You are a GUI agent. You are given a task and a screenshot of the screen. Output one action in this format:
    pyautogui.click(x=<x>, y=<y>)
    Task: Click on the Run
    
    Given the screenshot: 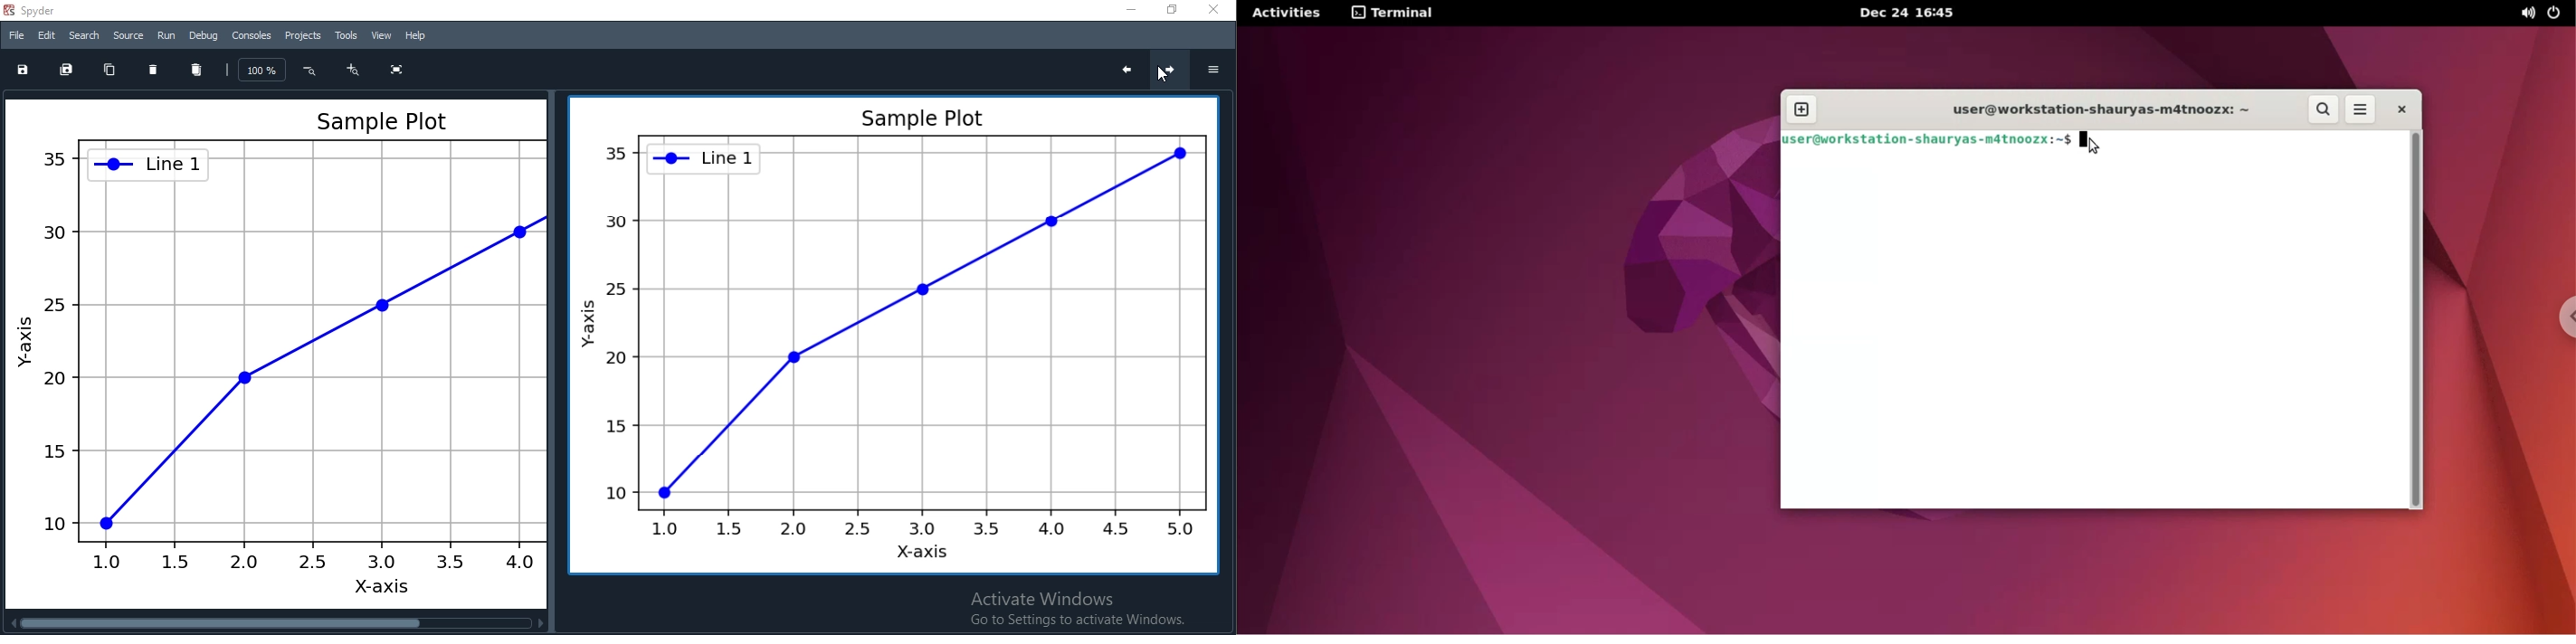 What is the action you would take?
    pyautogui.click(x=166, y=35)
    